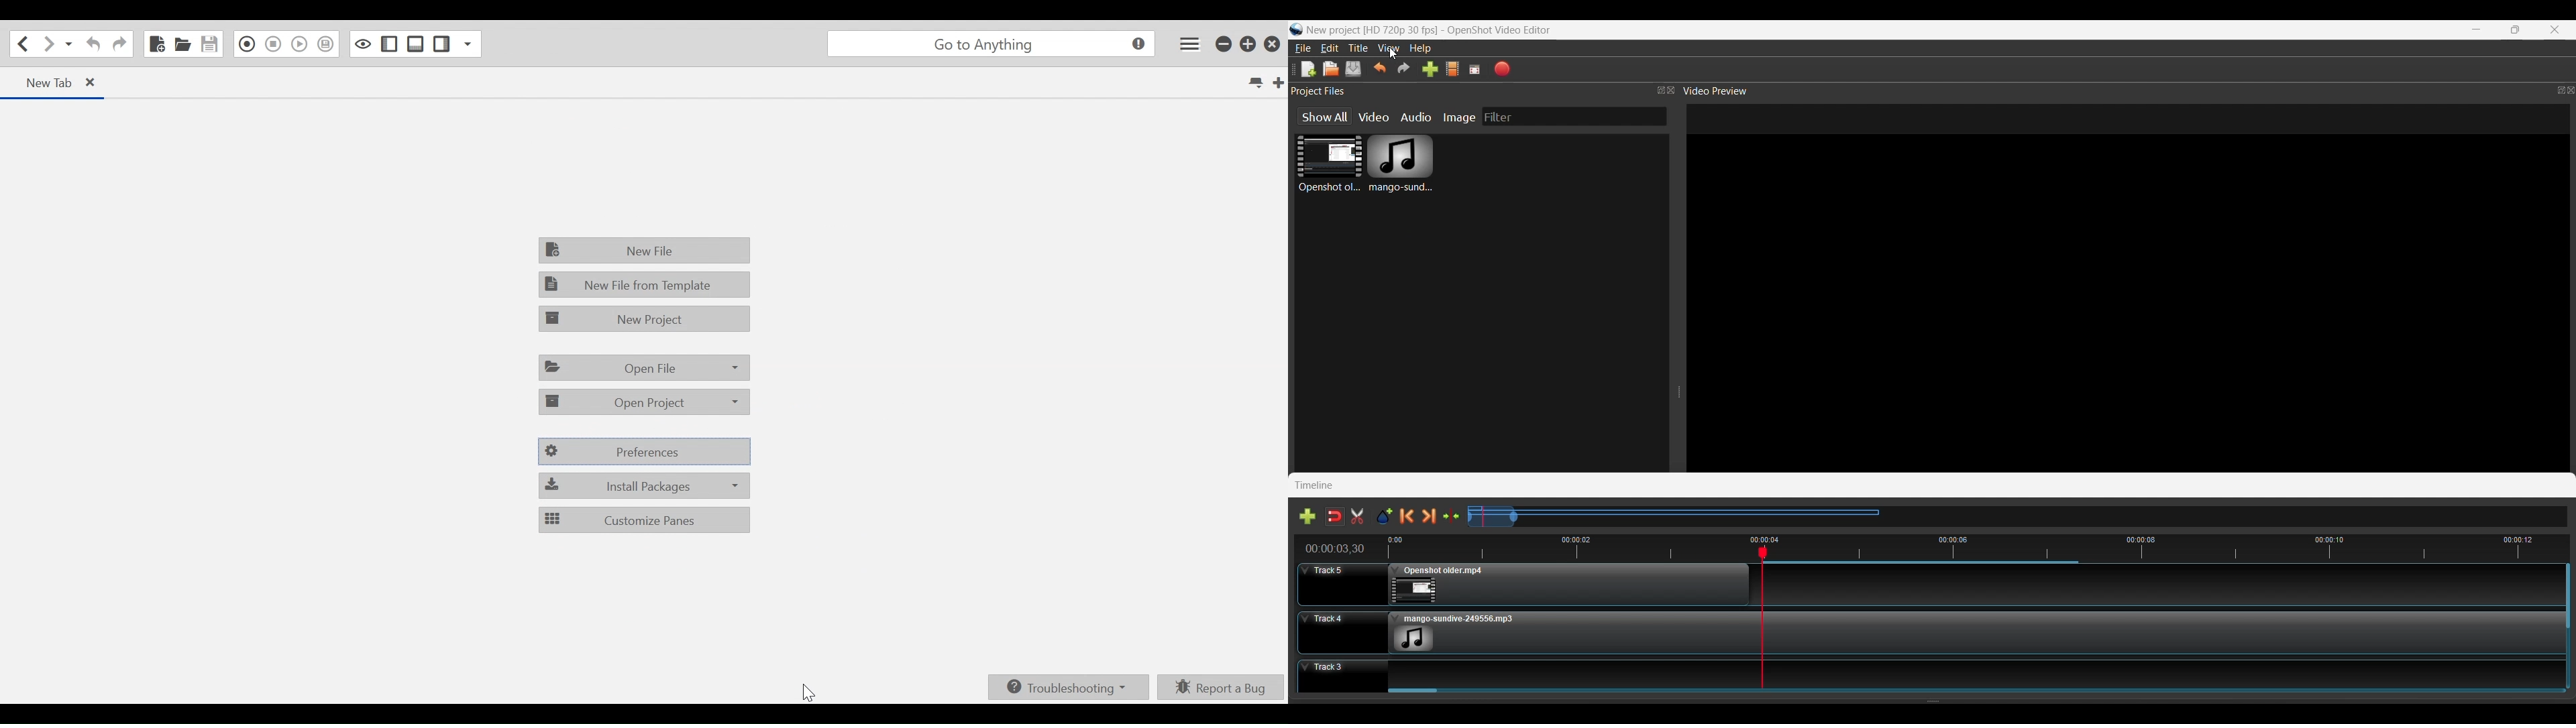  What do you see at coordinates (1385, 516) in the screenshot?
I see `Add Marker` at bounding box center [1385, 516].